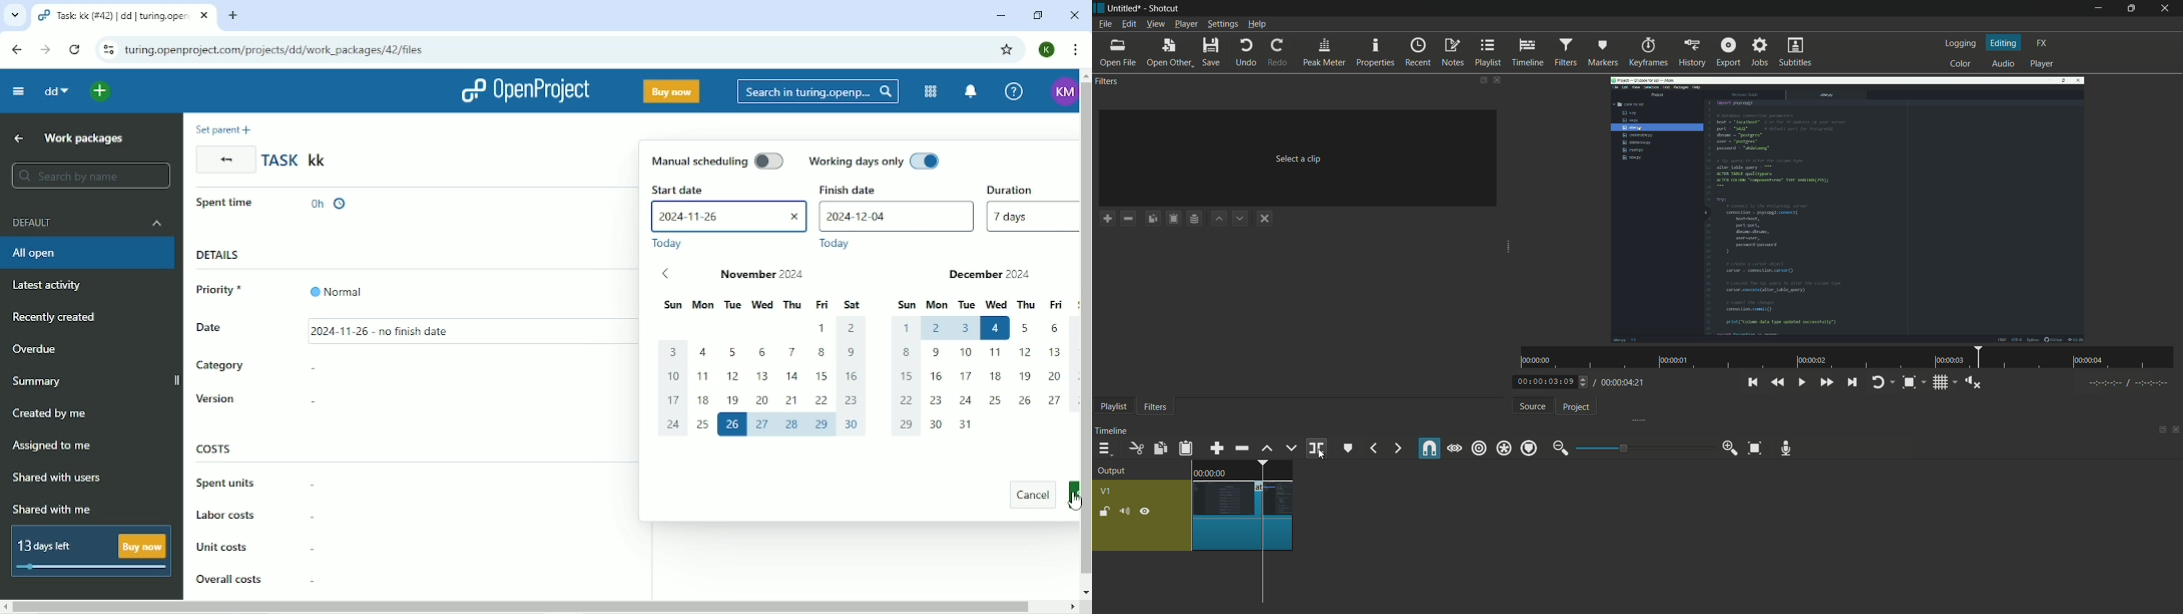 The width and height of the screenshot is (2184, 616). Describe the element at coordinates (1085, 332) in the screenshot. I see `Vertical scrollbar` at that location.